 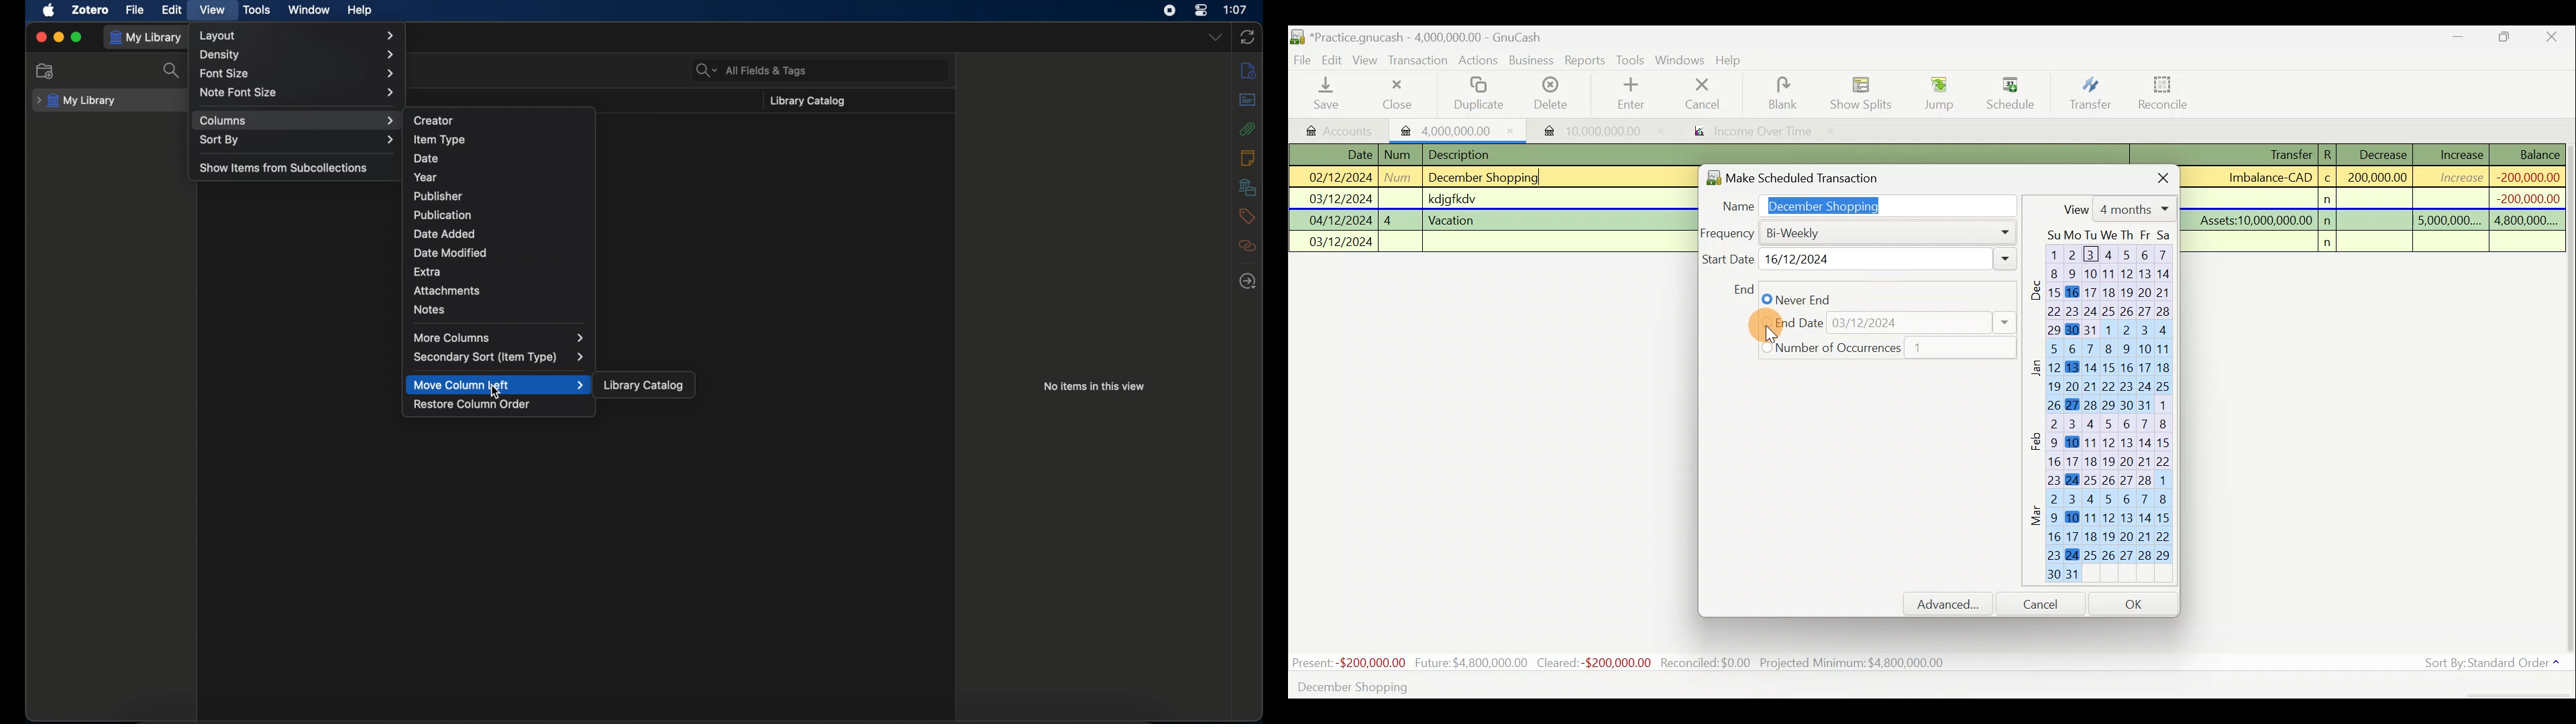 What do you see at coordinates (439, 139) in the screenshot?
I see `item type` at bounding box center [439, 139].